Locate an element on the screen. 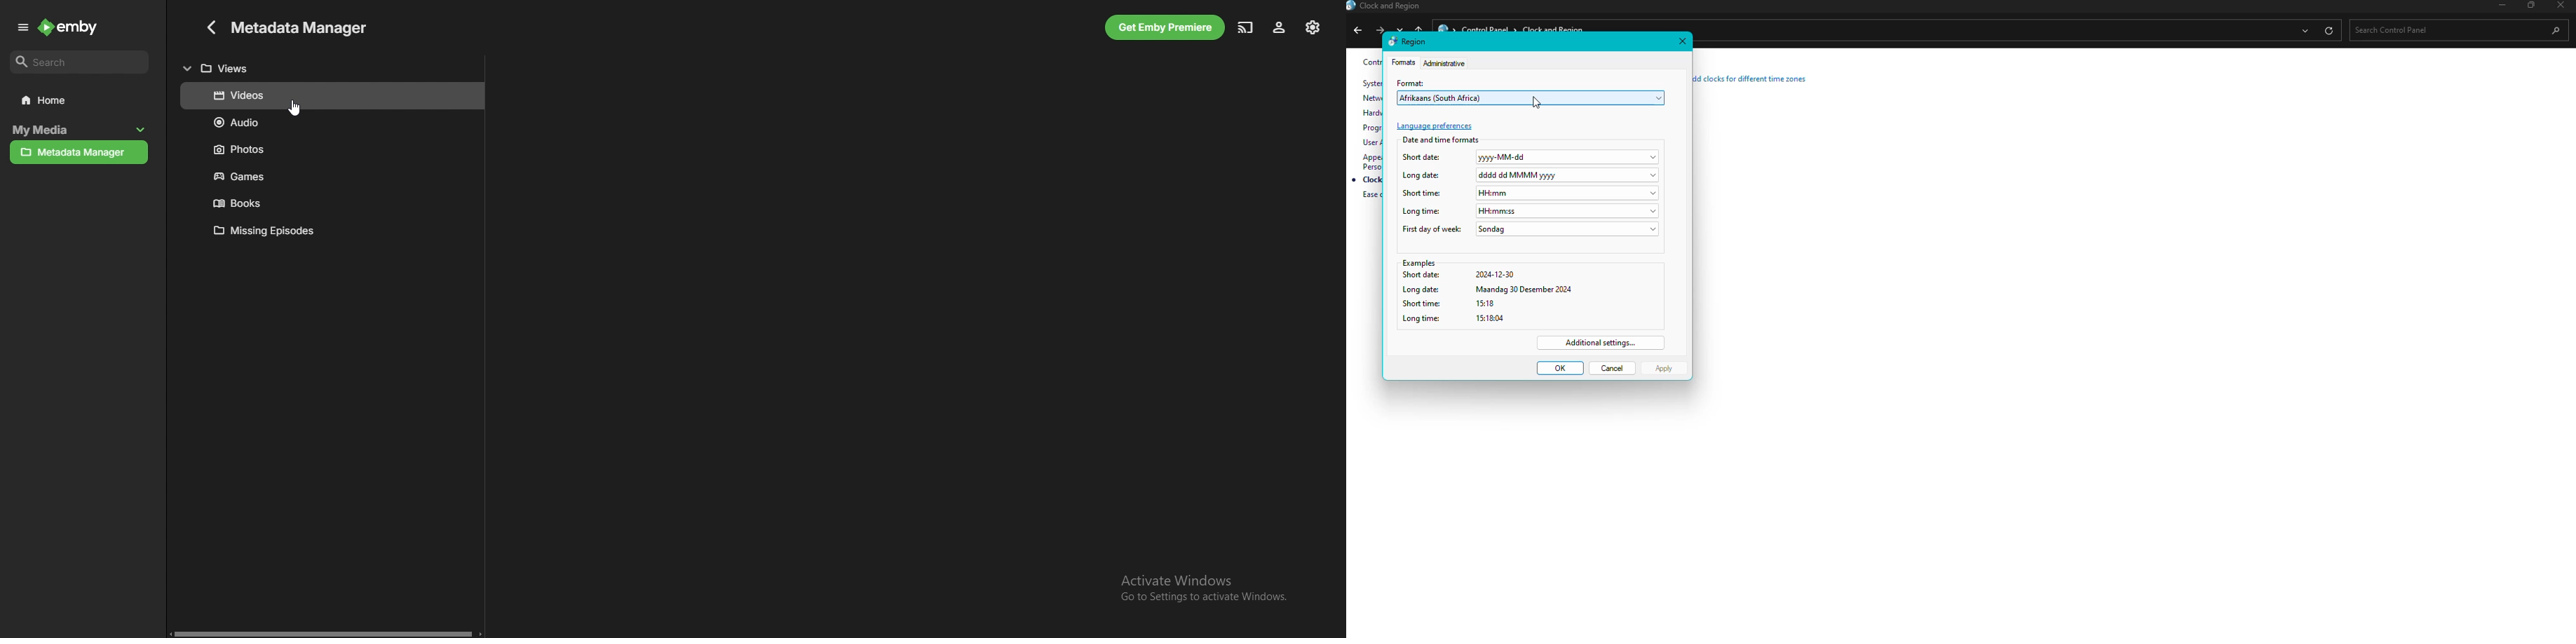  views is located at coordinates (333, 66).